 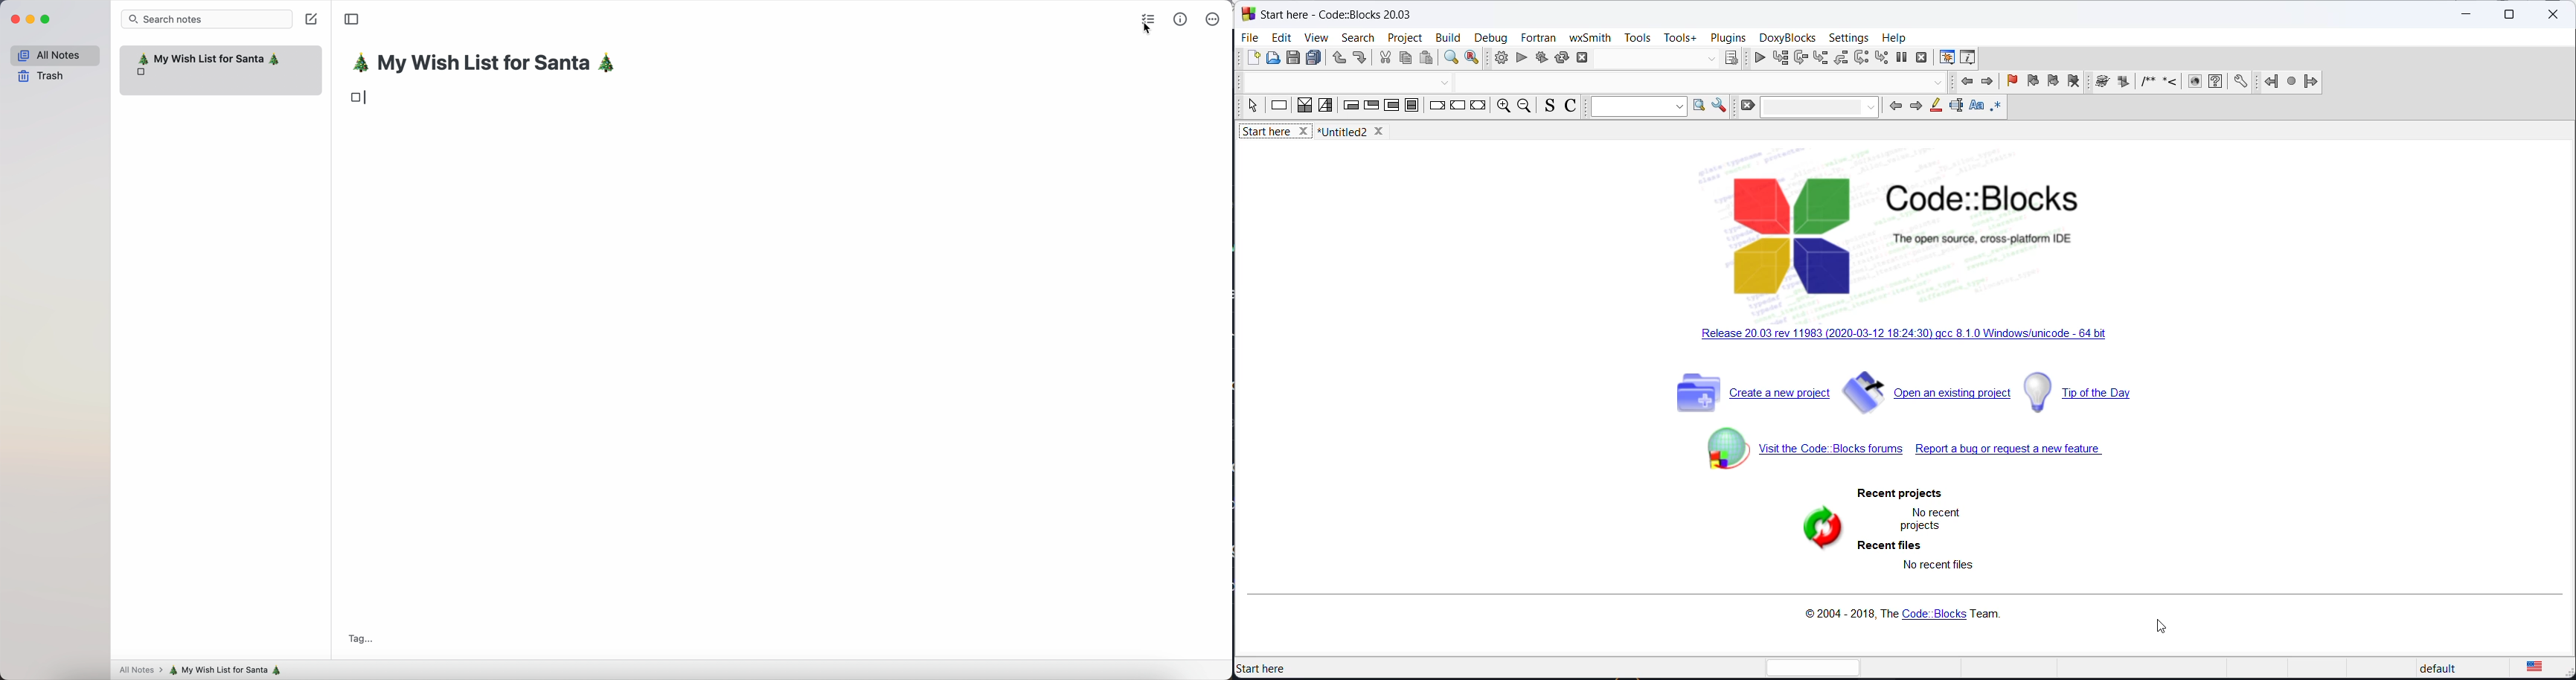 I want to click on toggle comment, so click(x=1572, y=108).